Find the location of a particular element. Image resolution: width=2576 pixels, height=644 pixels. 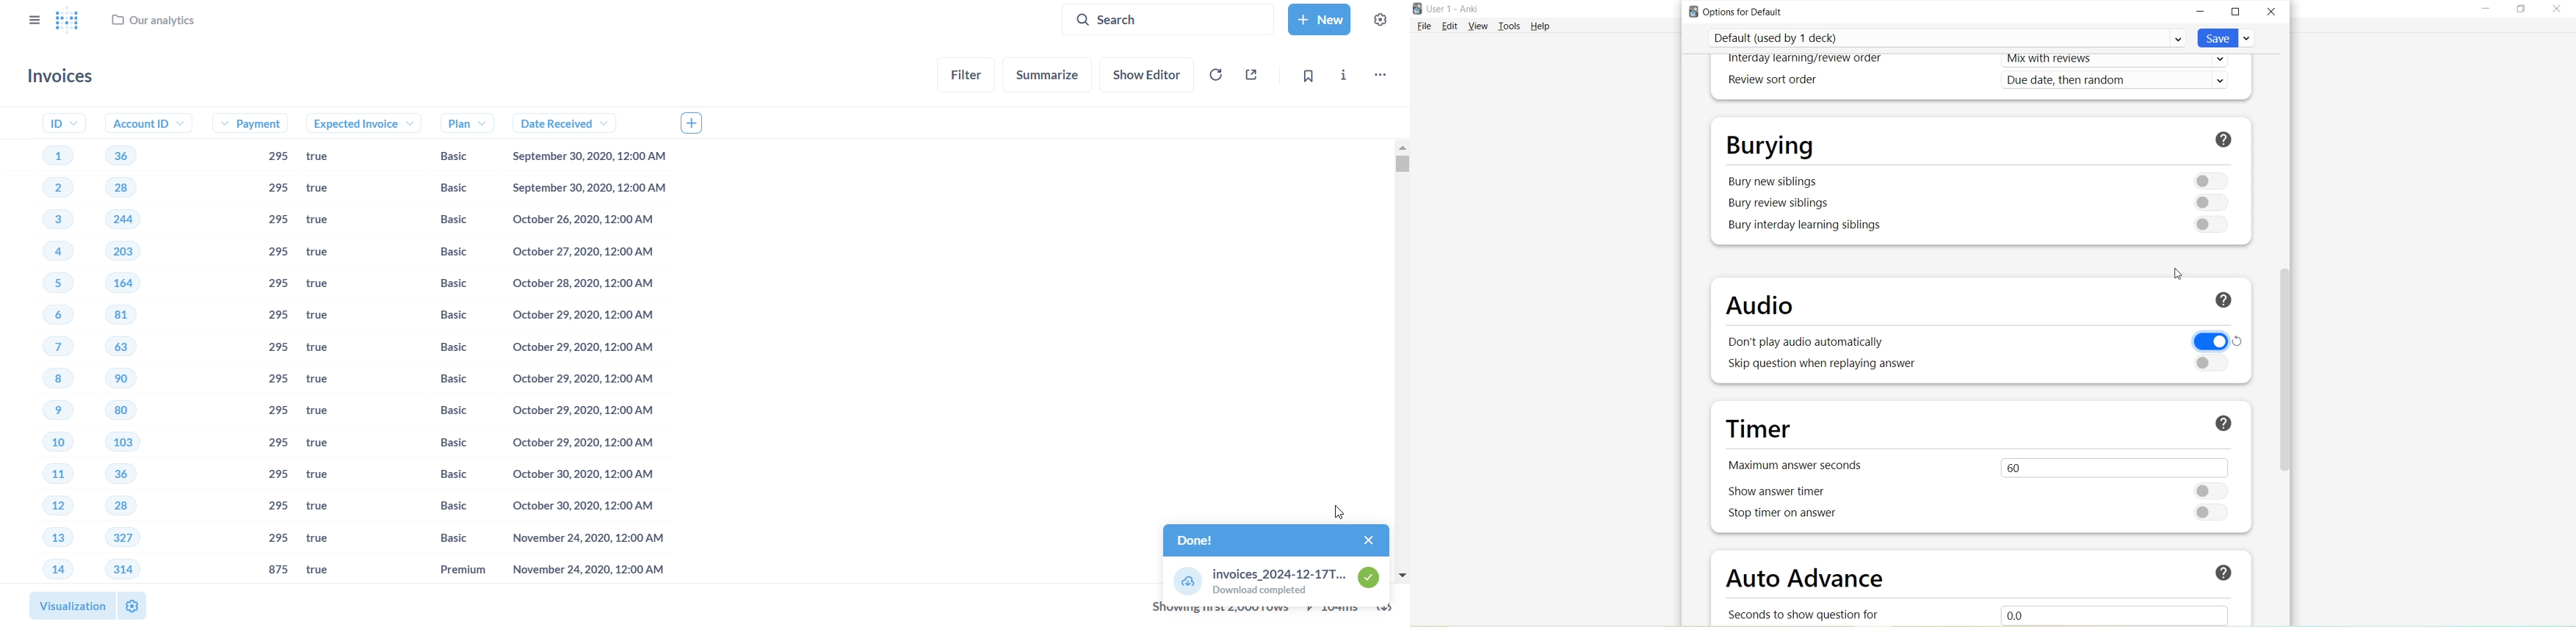

October 28, 2020, 12:00 AM is located at coordinates (583, 286).